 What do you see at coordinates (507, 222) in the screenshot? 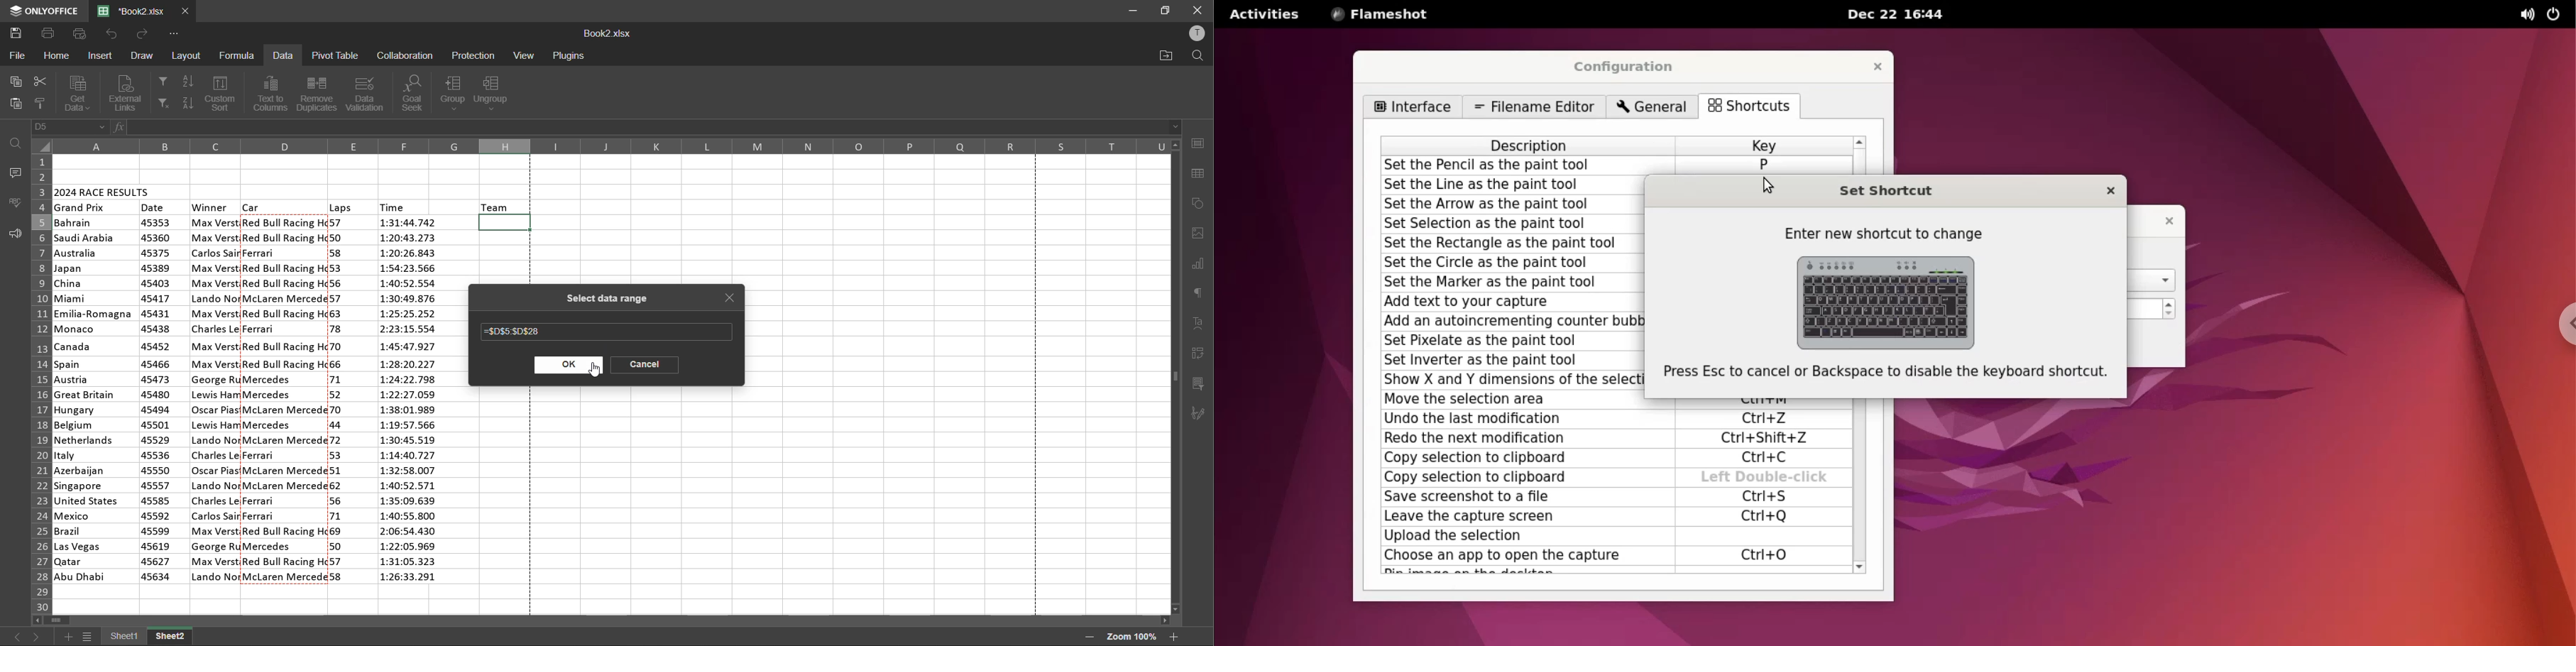
I see `selected cell` at bounding box center [507, 222].